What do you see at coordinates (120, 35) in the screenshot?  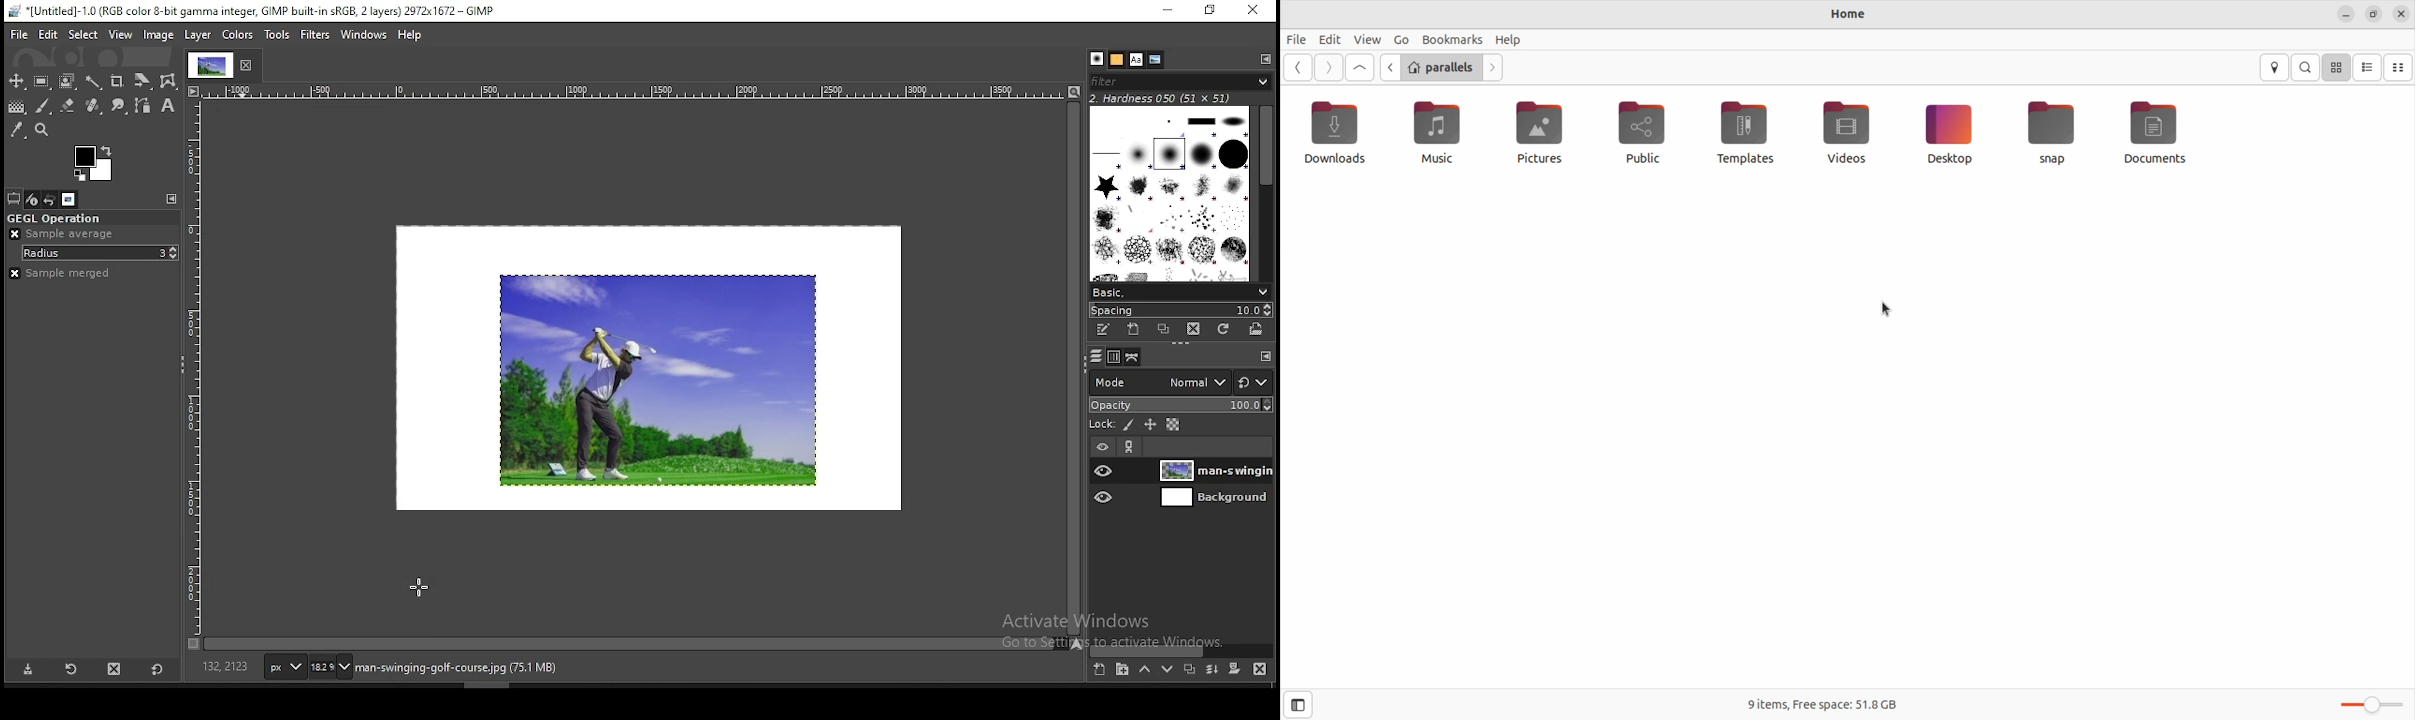 I see `view` at bounding box center [120, 35].